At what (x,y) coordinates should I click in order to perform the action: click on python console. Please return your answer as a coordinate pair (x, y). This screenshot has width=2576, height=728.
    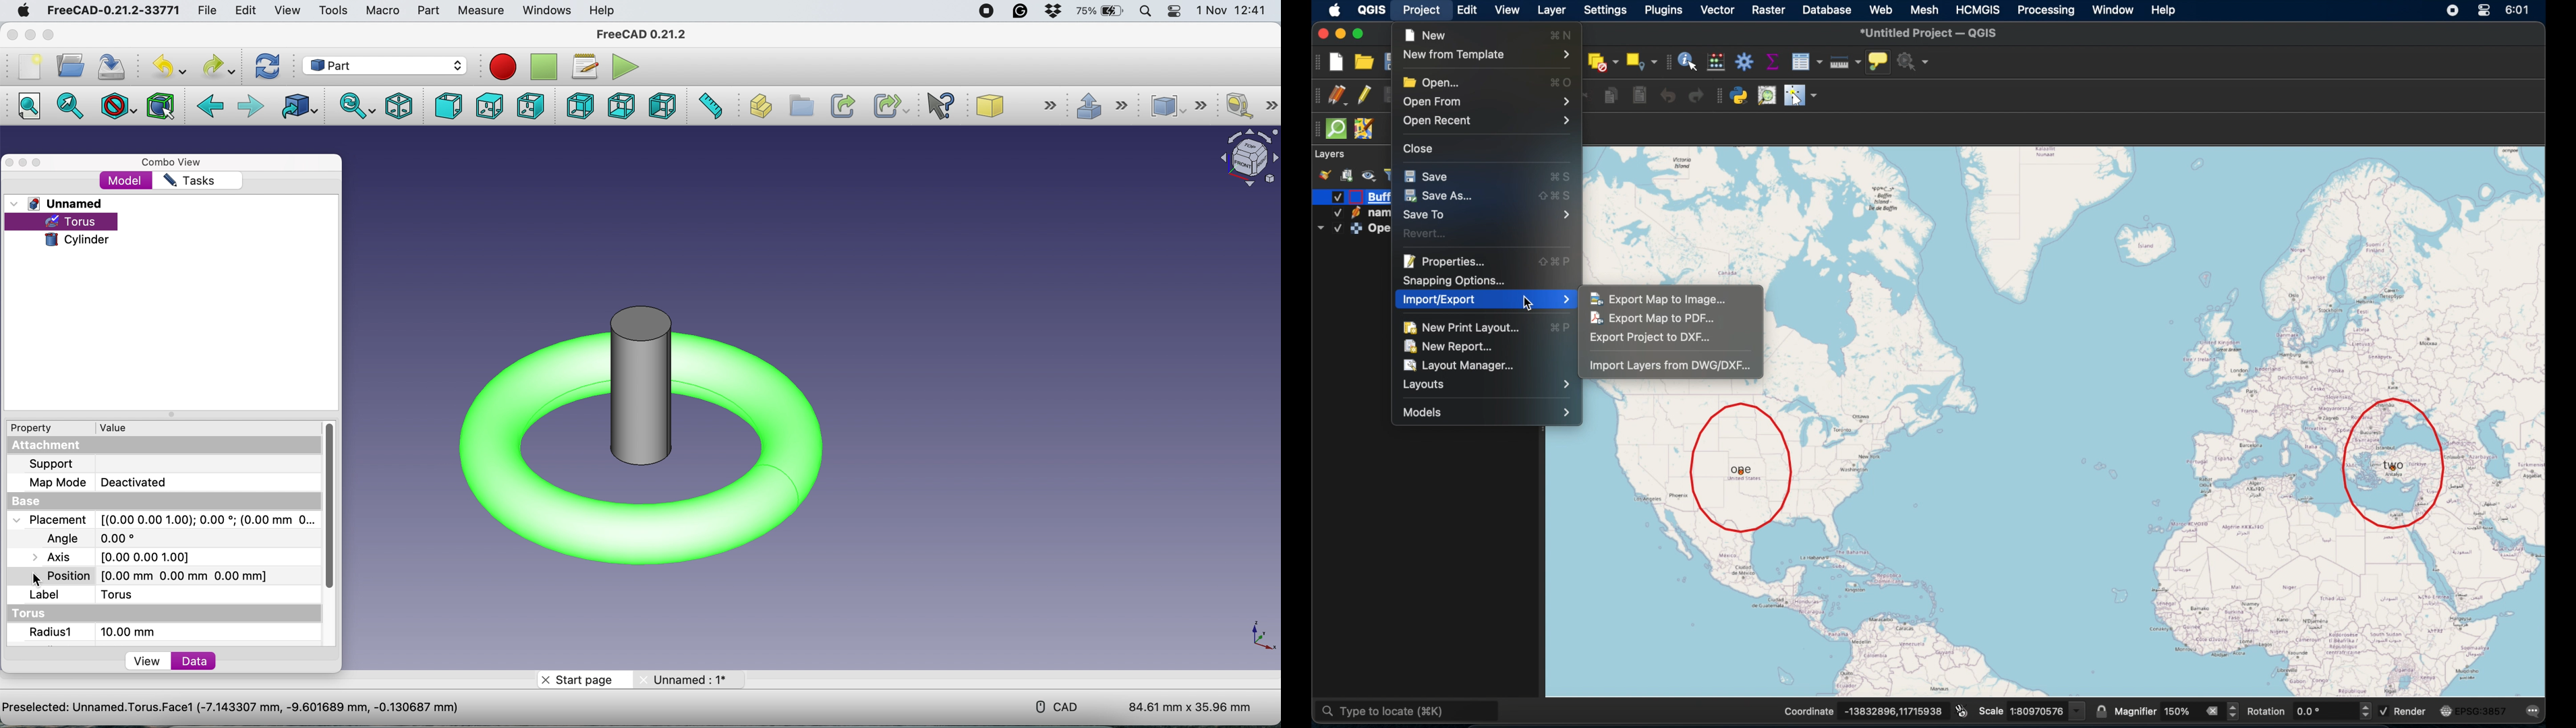
    Looking at the image, I should click on (1739, 96).